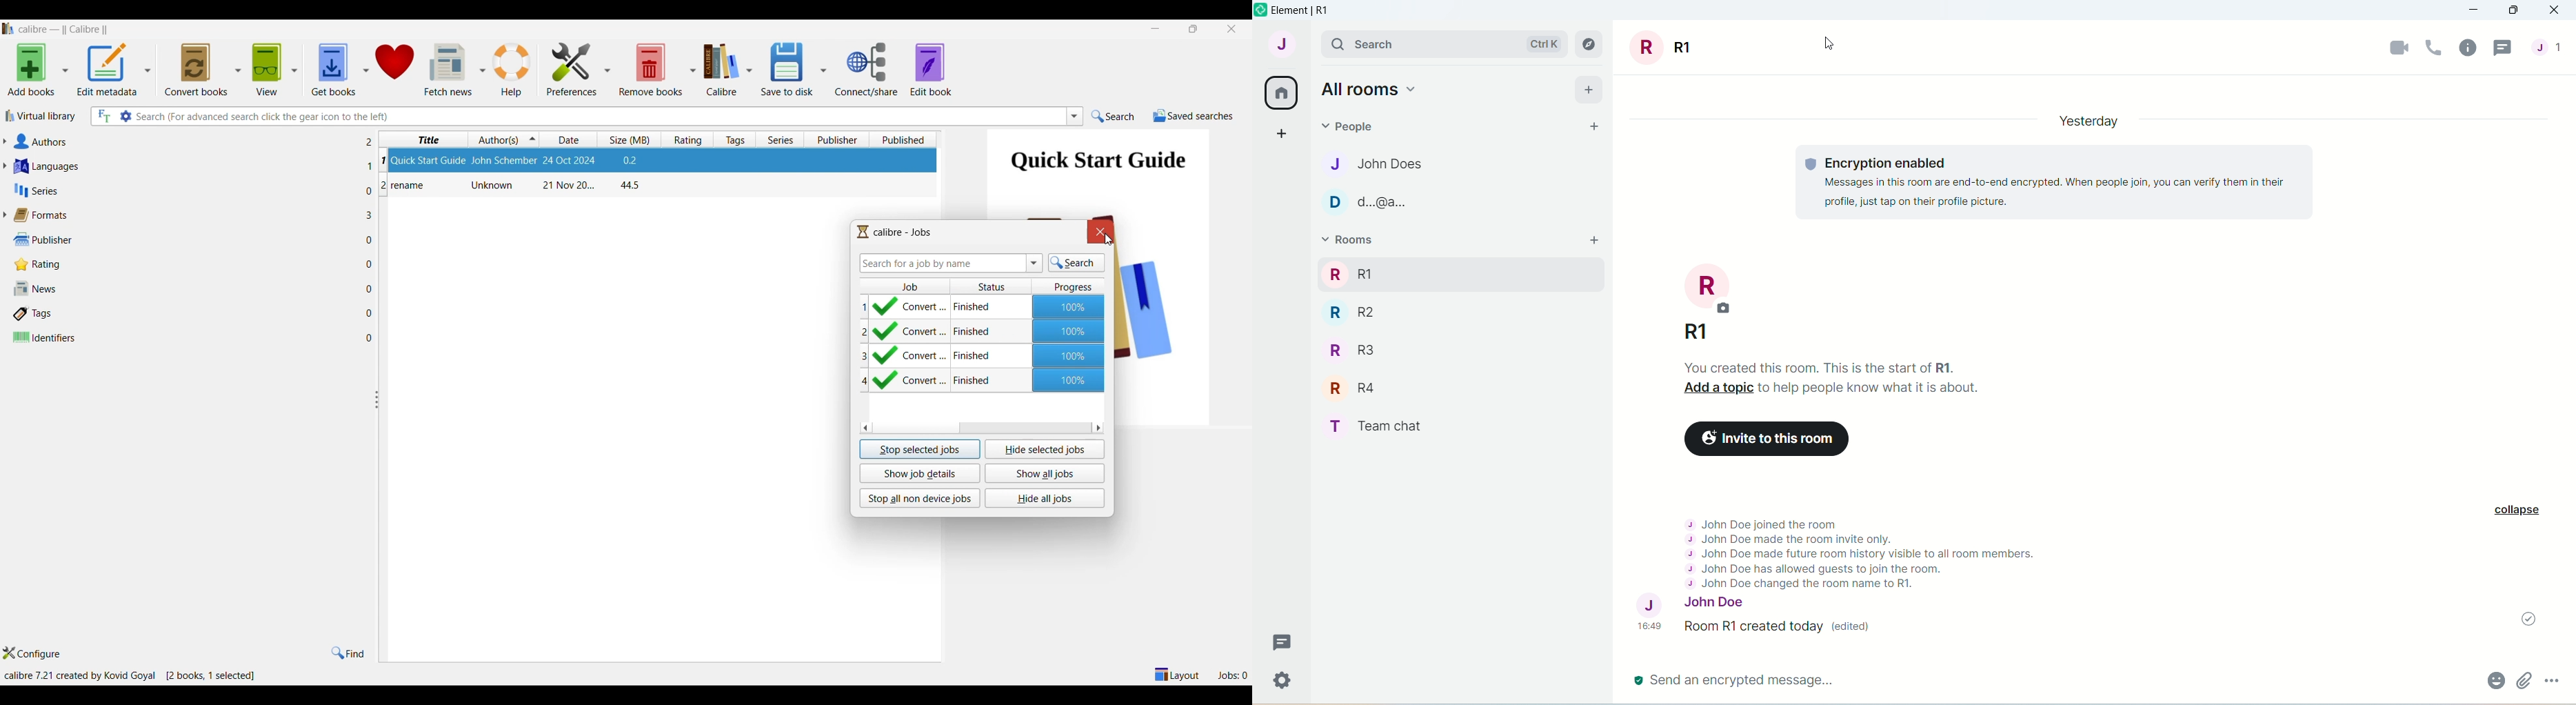 This screenshot has height=728, width=2576. What do you see at coordinates (1655, 48) in the screenshot?
I see `R1` at bounding box center [1655, 48].